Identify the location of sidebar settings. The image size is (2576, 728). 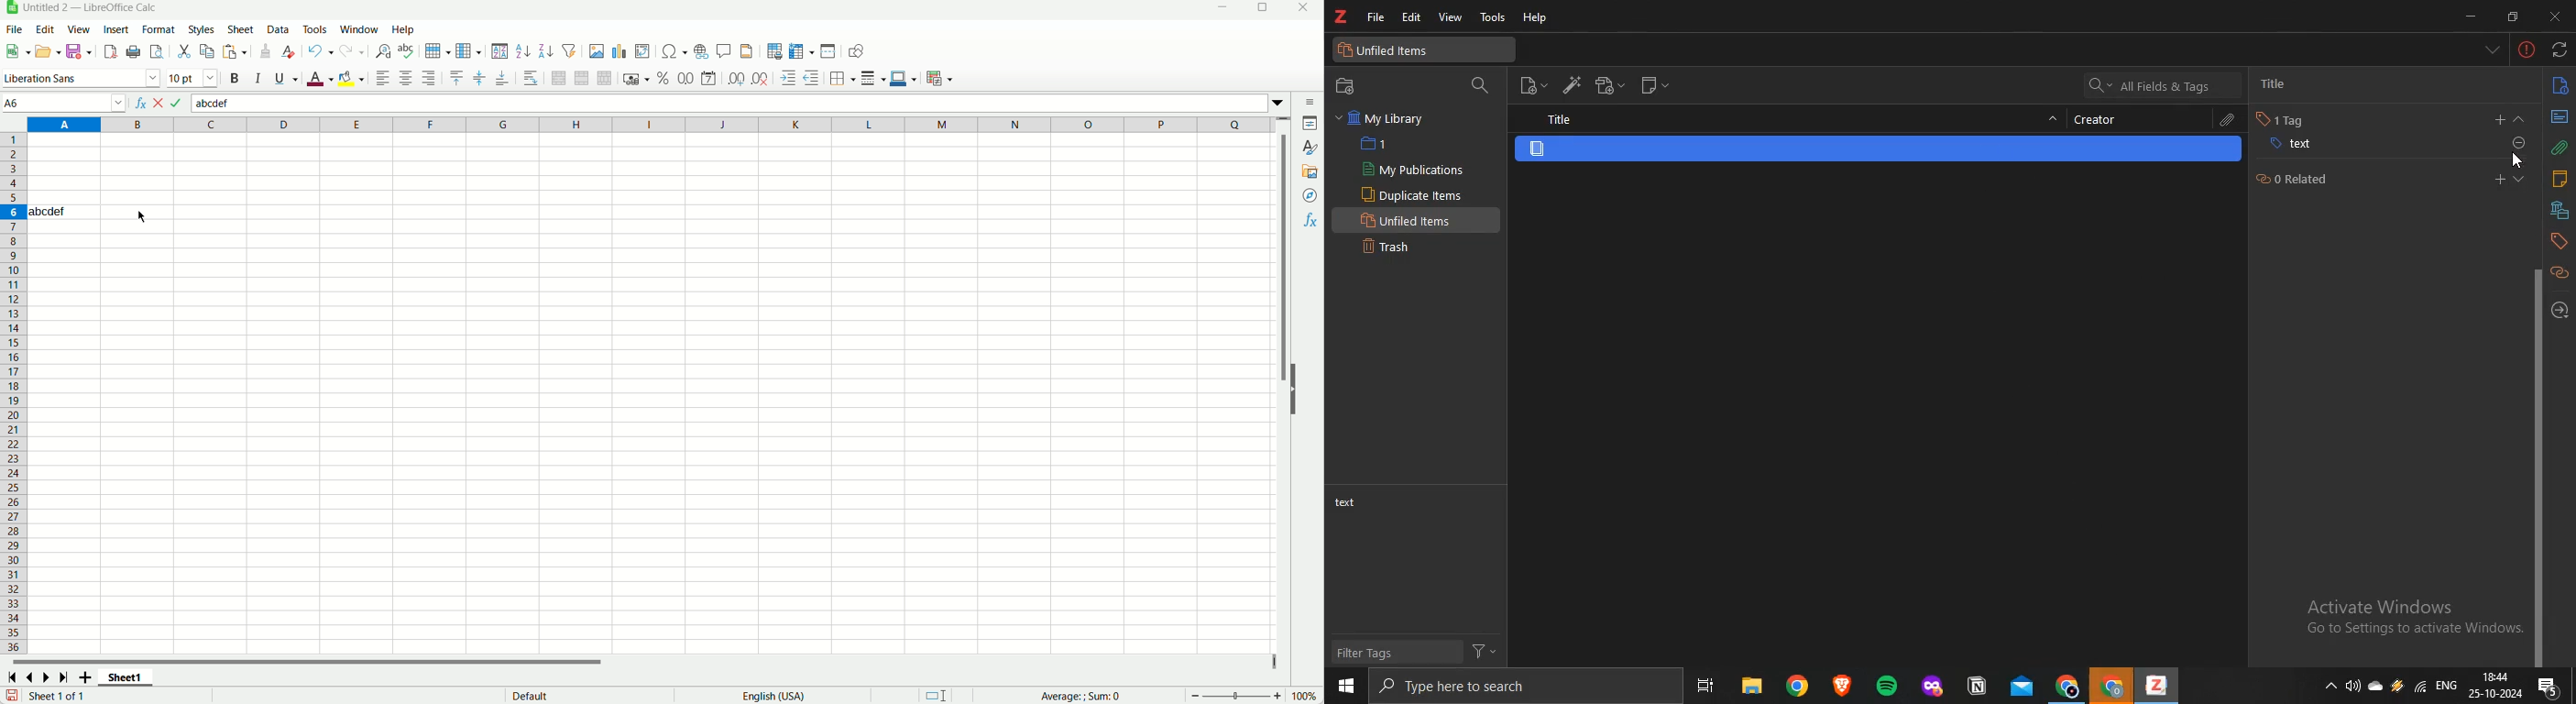
(1312, 102).